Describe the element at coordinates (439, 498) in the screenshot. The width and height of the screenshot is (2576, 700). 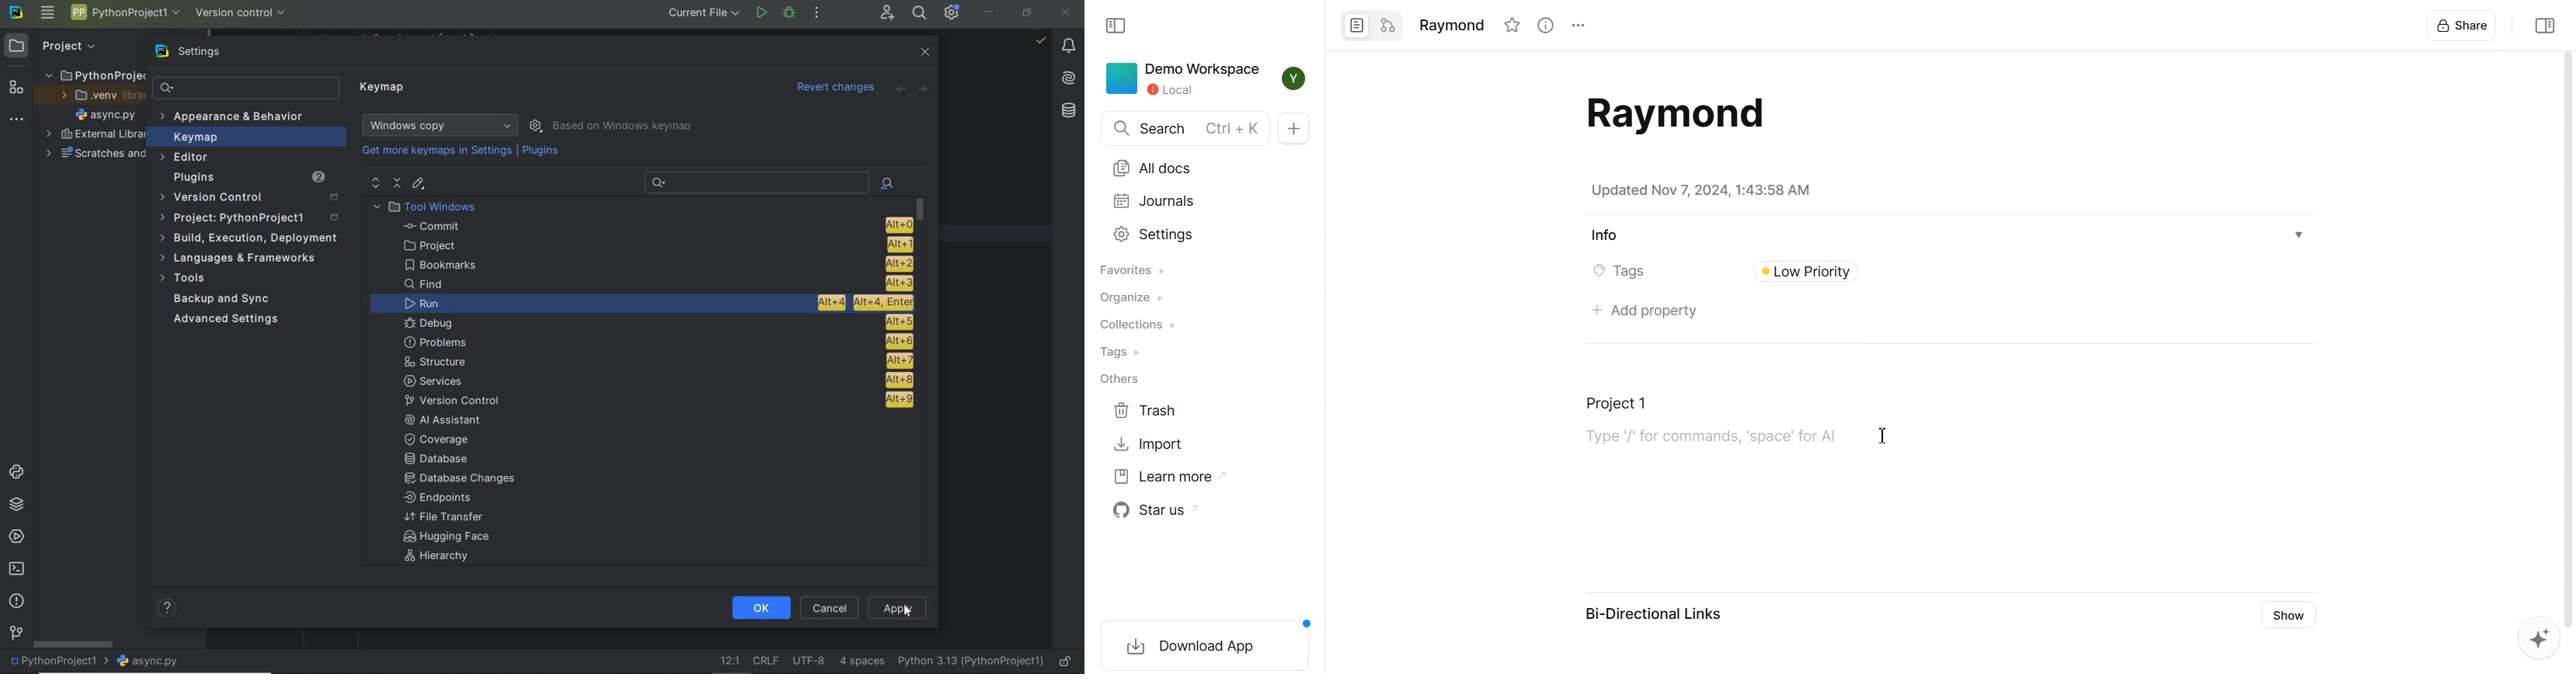
I see `Endpoints` at that location.